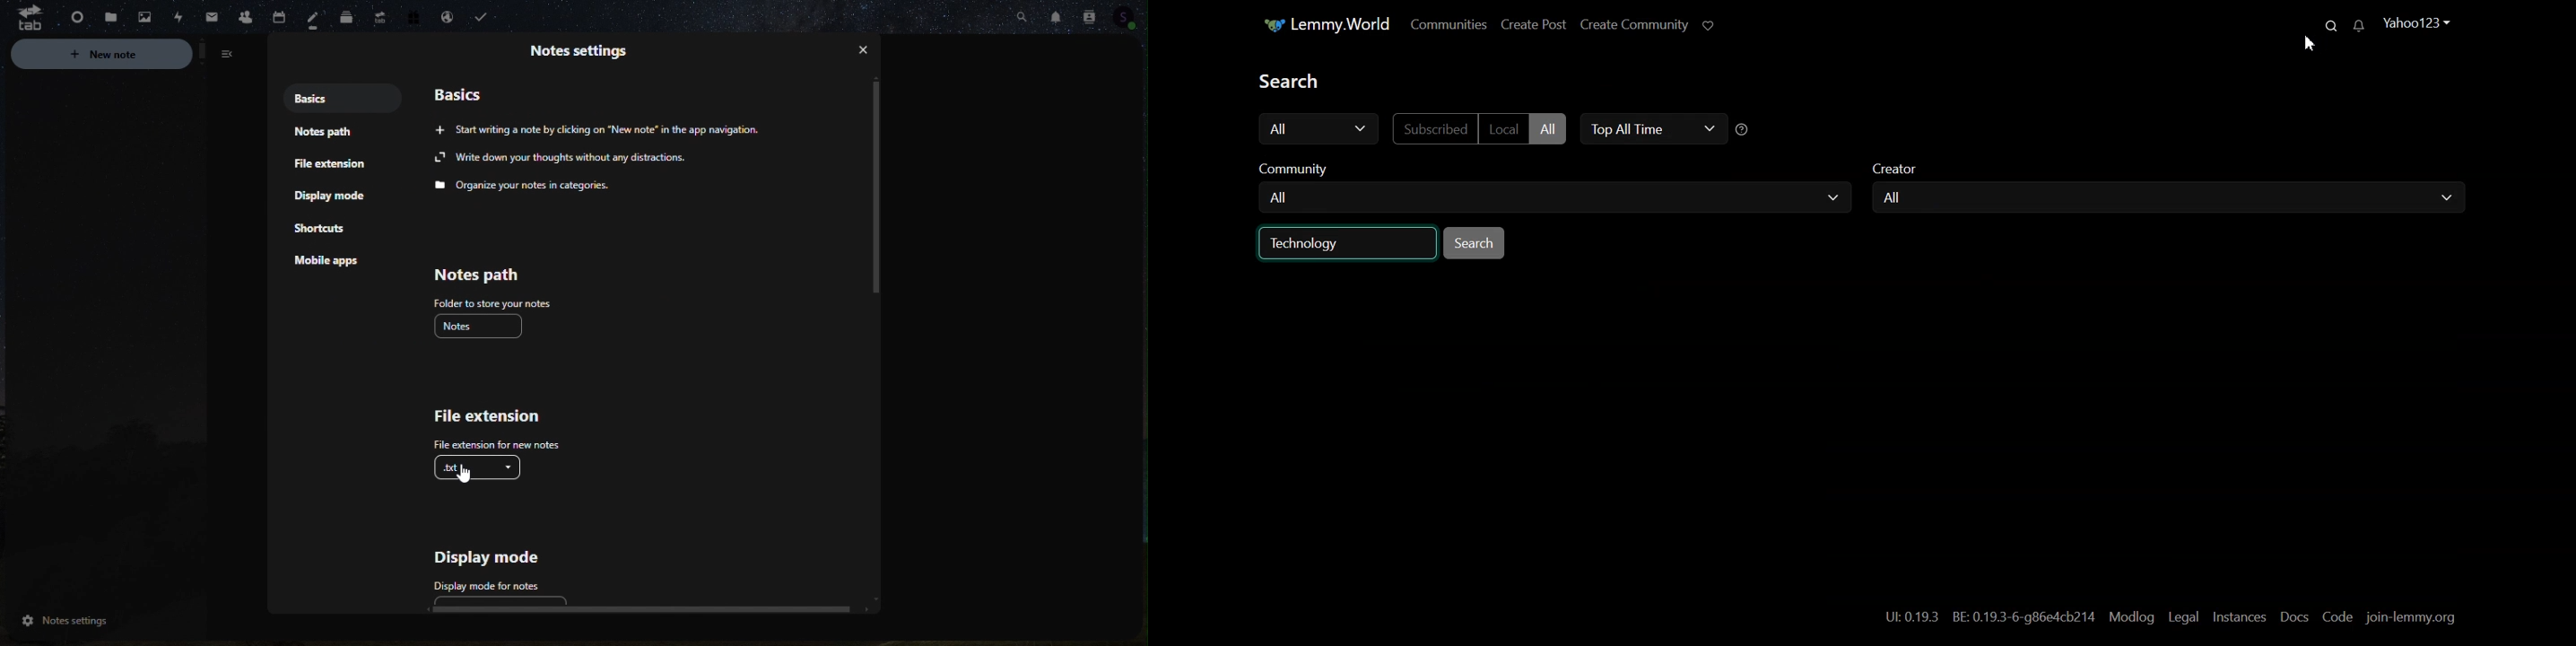 The width and height of the screenshot is (2576, 672). I want to click on task, so click(485, 18).